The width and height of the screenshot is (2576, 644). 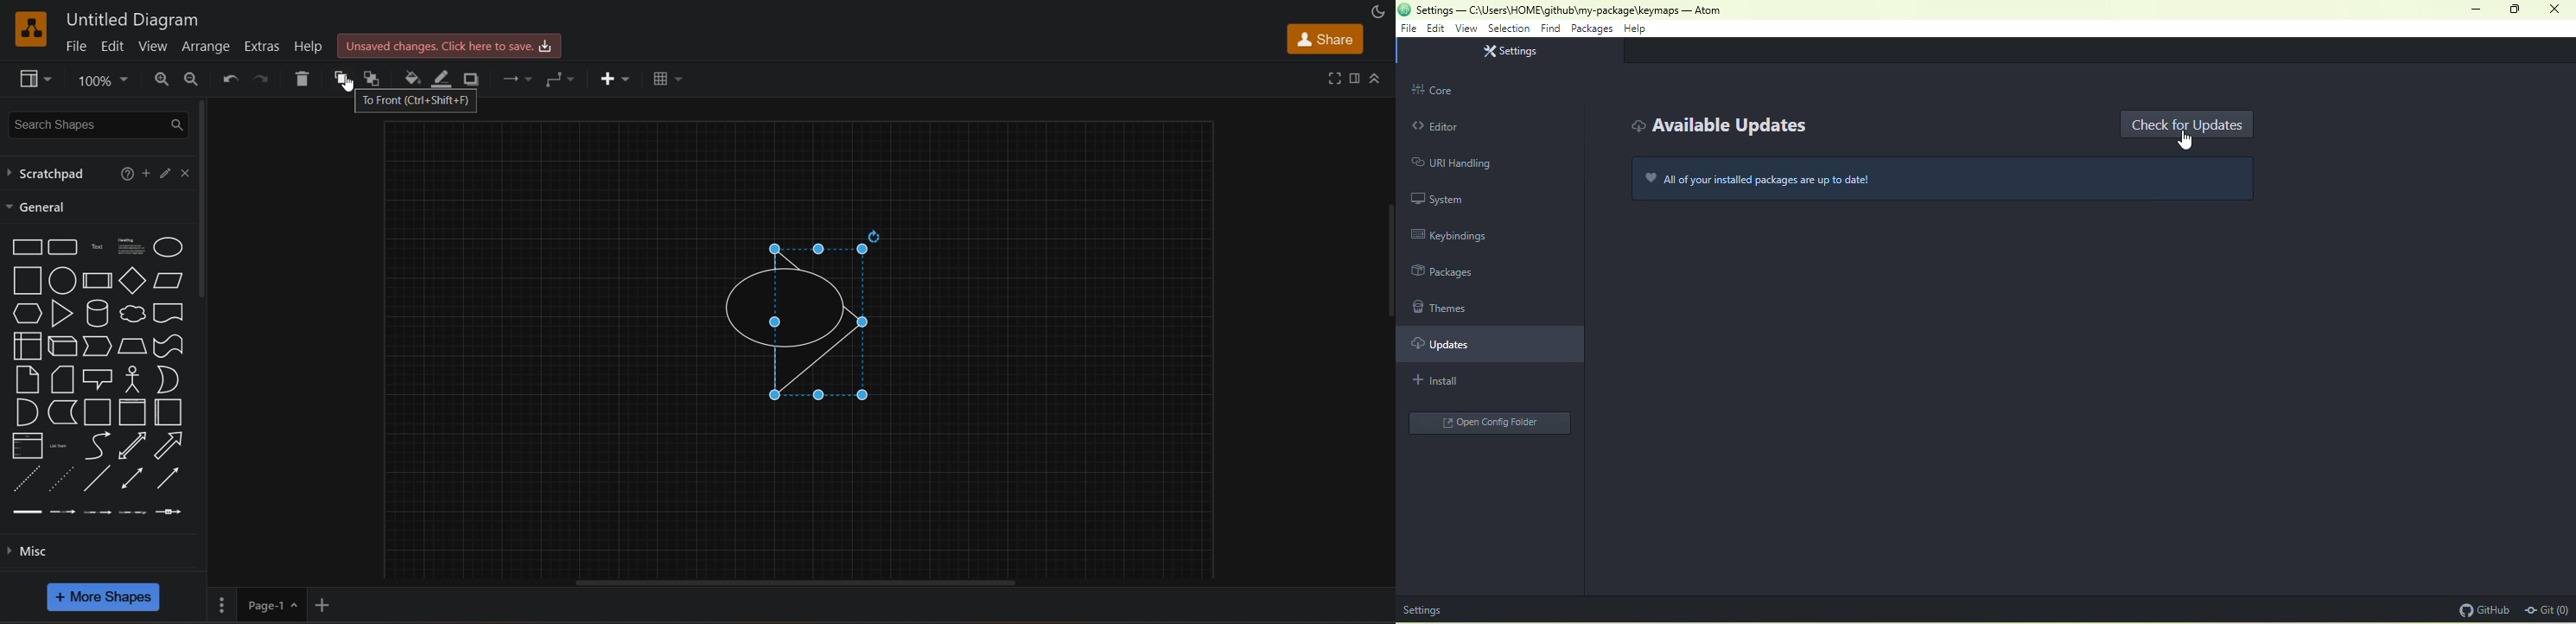 What do you see at coordinates (566, 80) in the screenshot?
I see `waypoints` at bounding box center [566, 80].